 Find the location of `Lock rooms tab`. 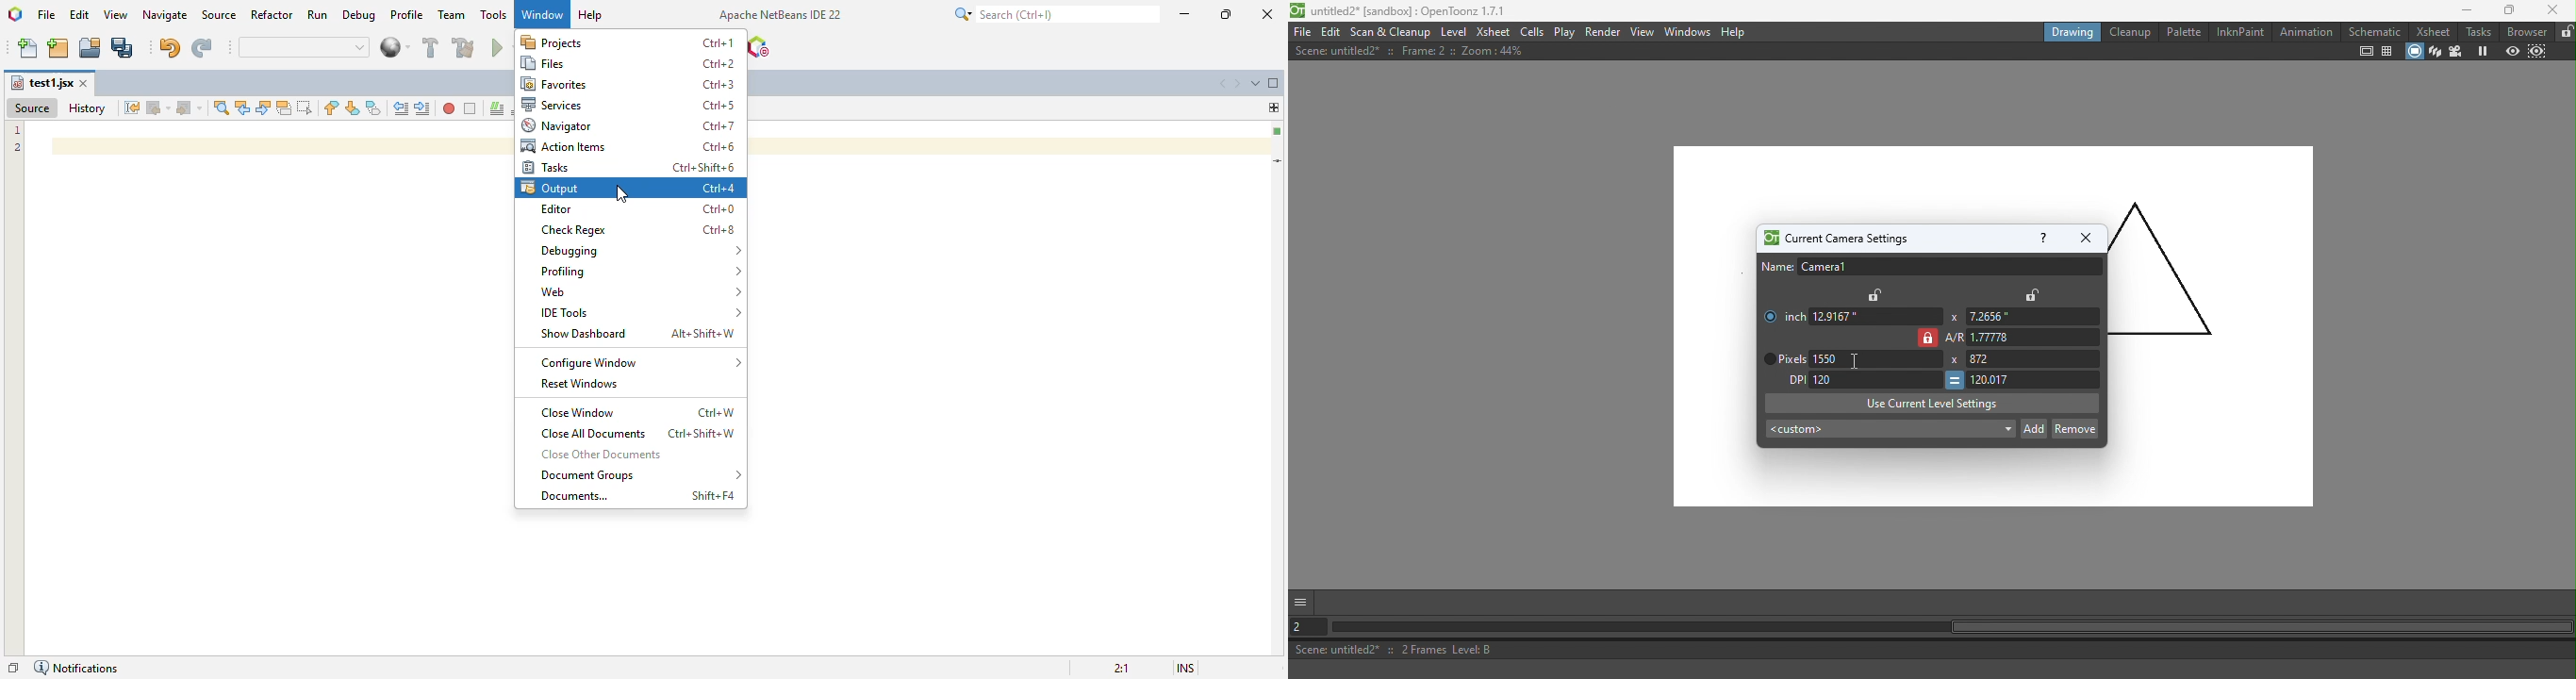

Lock rooms tab is located at coordinates (2565, 32).